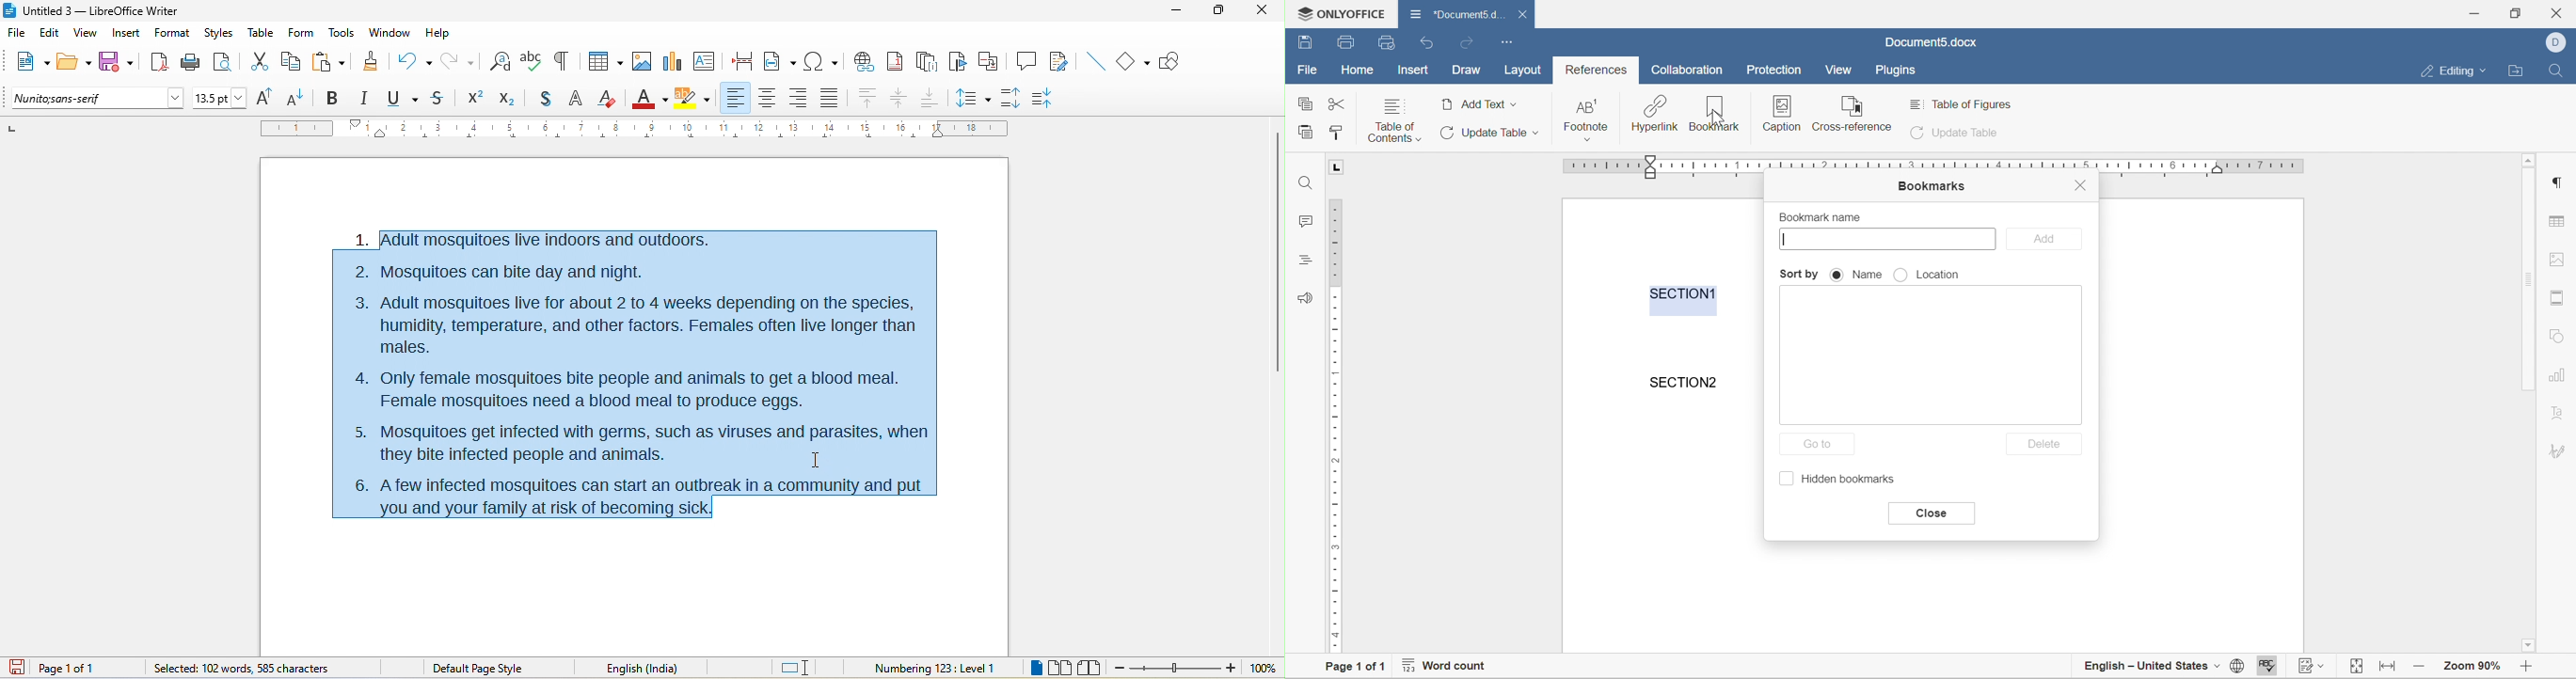 The width and height of the screenshot is (2576, 700). What do you see at coordinates (1465, 43) in the screenshot?
I see `redo` at bounding box center [1465, 43].